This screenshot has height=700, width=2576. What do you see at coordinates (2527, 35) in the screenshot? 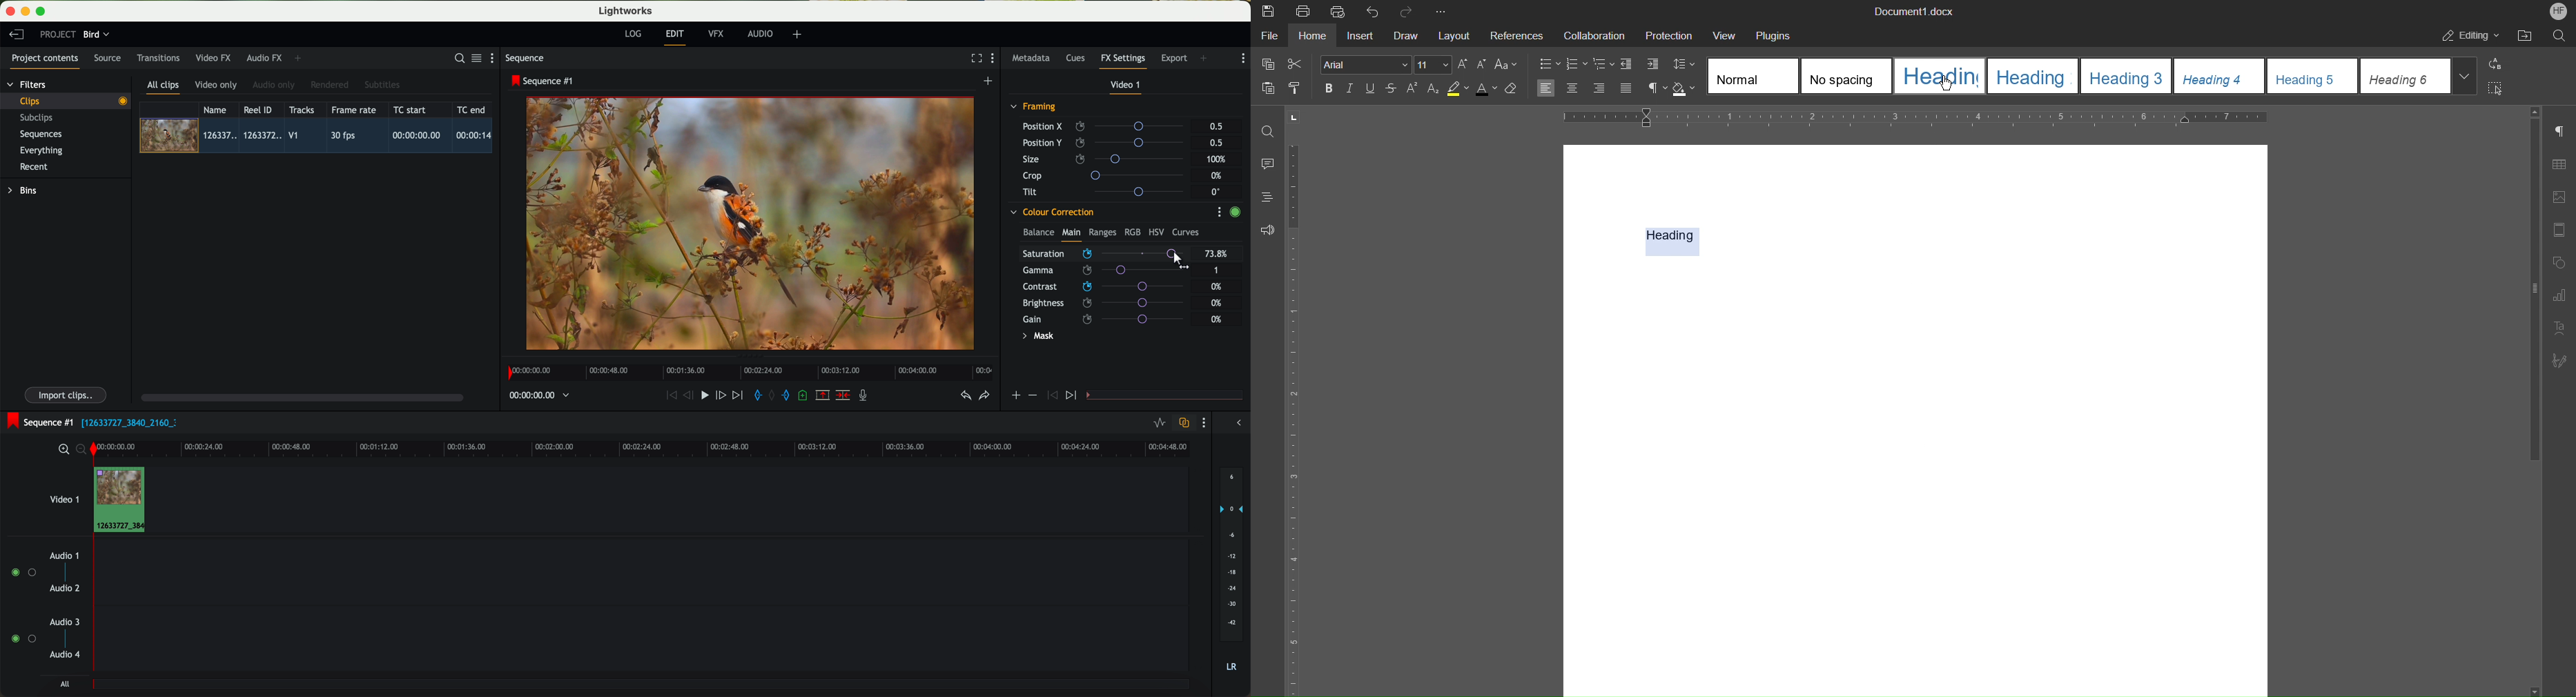
I see `Open File Location` at bounding box center [2527, 35].